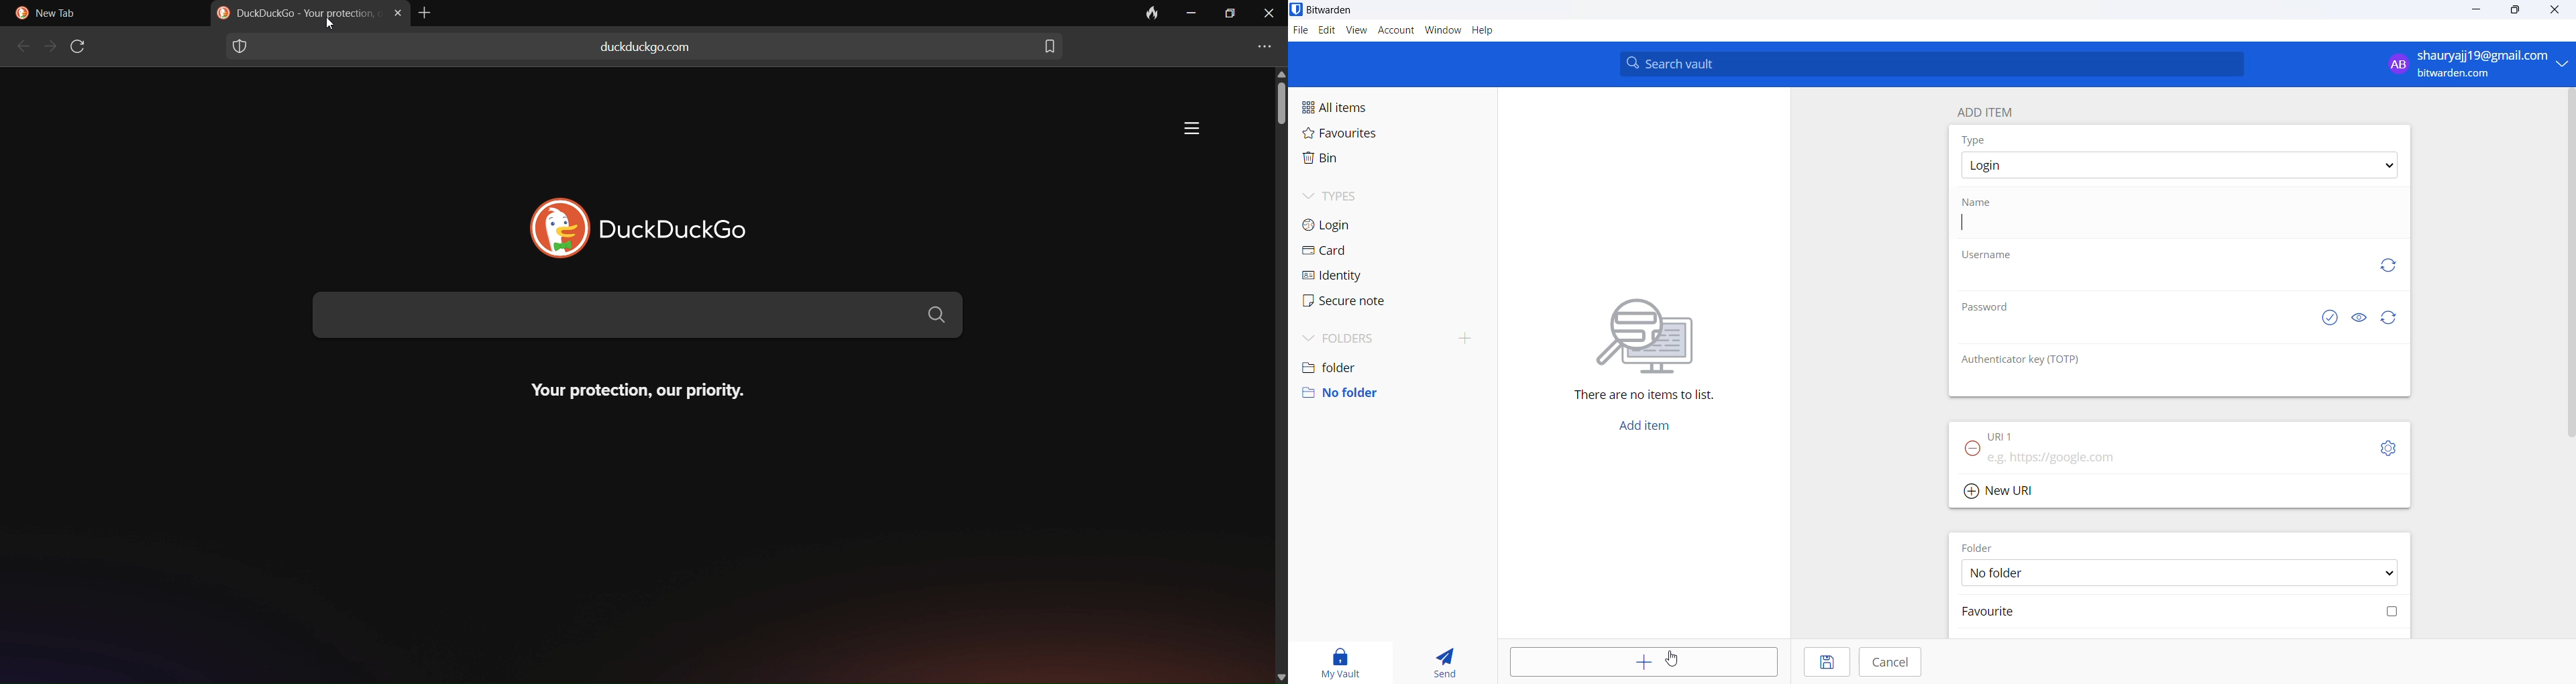 This screenshot has height=700, width=2576. I want to click on edit, so click(1325, 30).